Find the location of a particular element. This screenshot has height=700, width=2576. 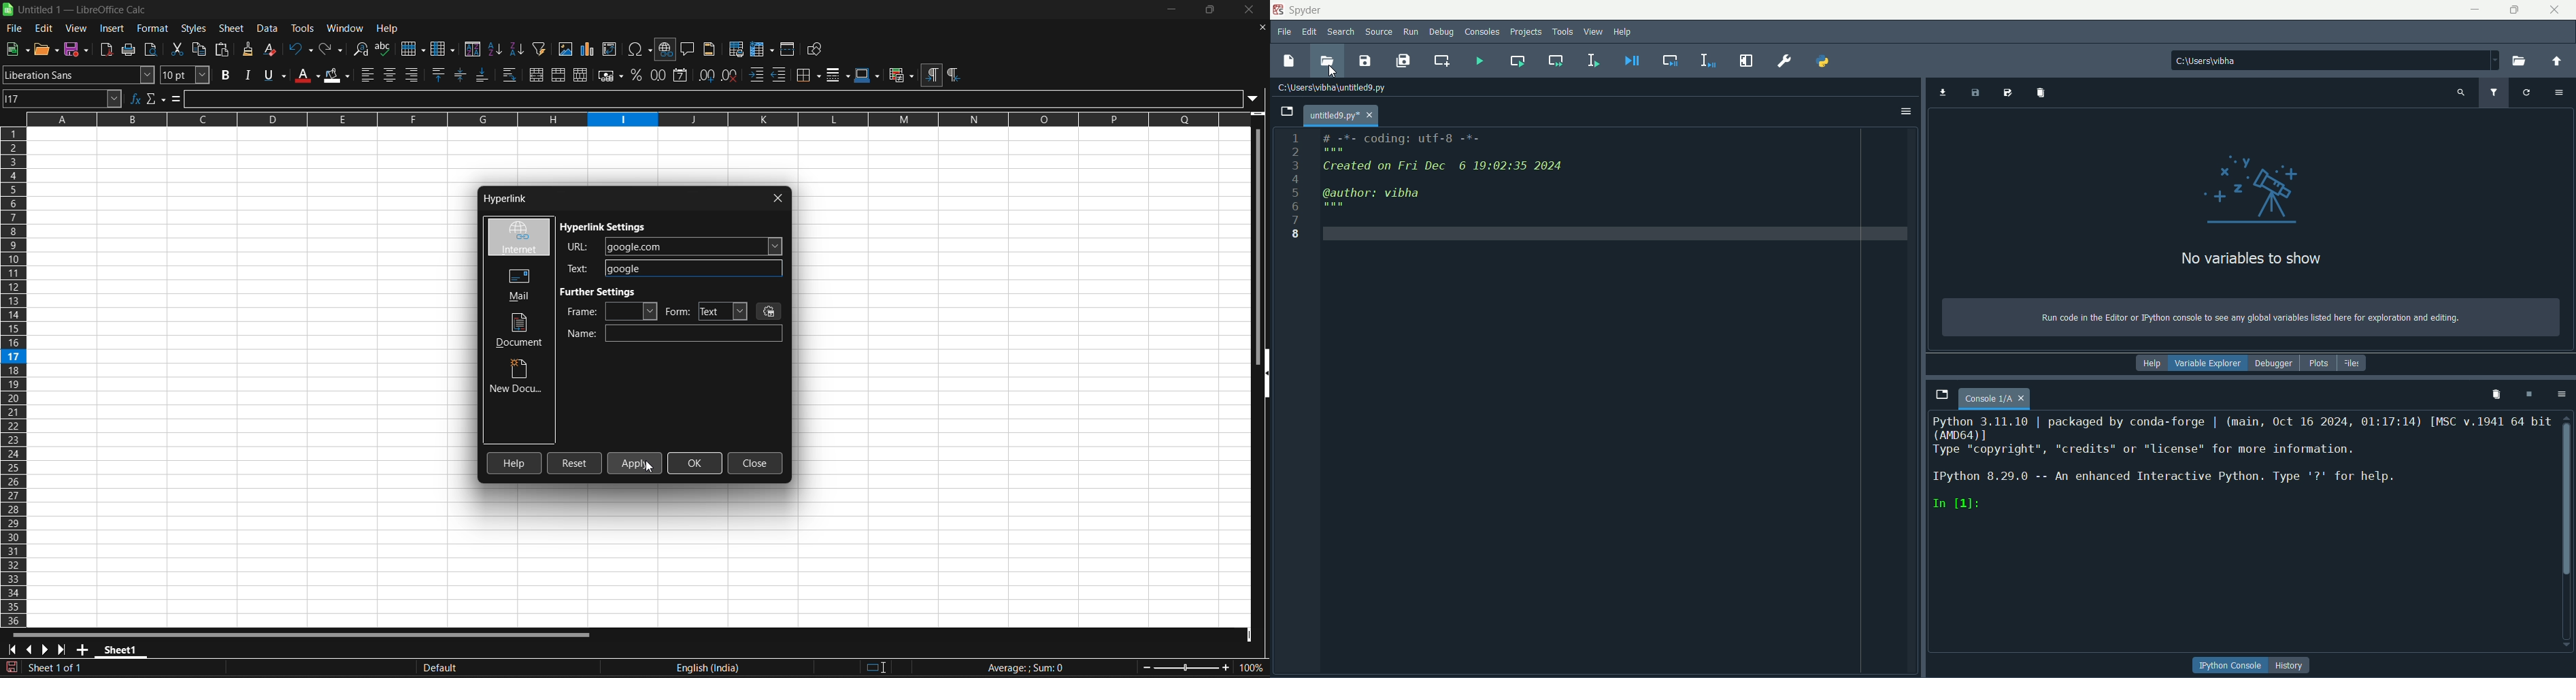

vertical scroll bar is located at coordinates (1262, 234).